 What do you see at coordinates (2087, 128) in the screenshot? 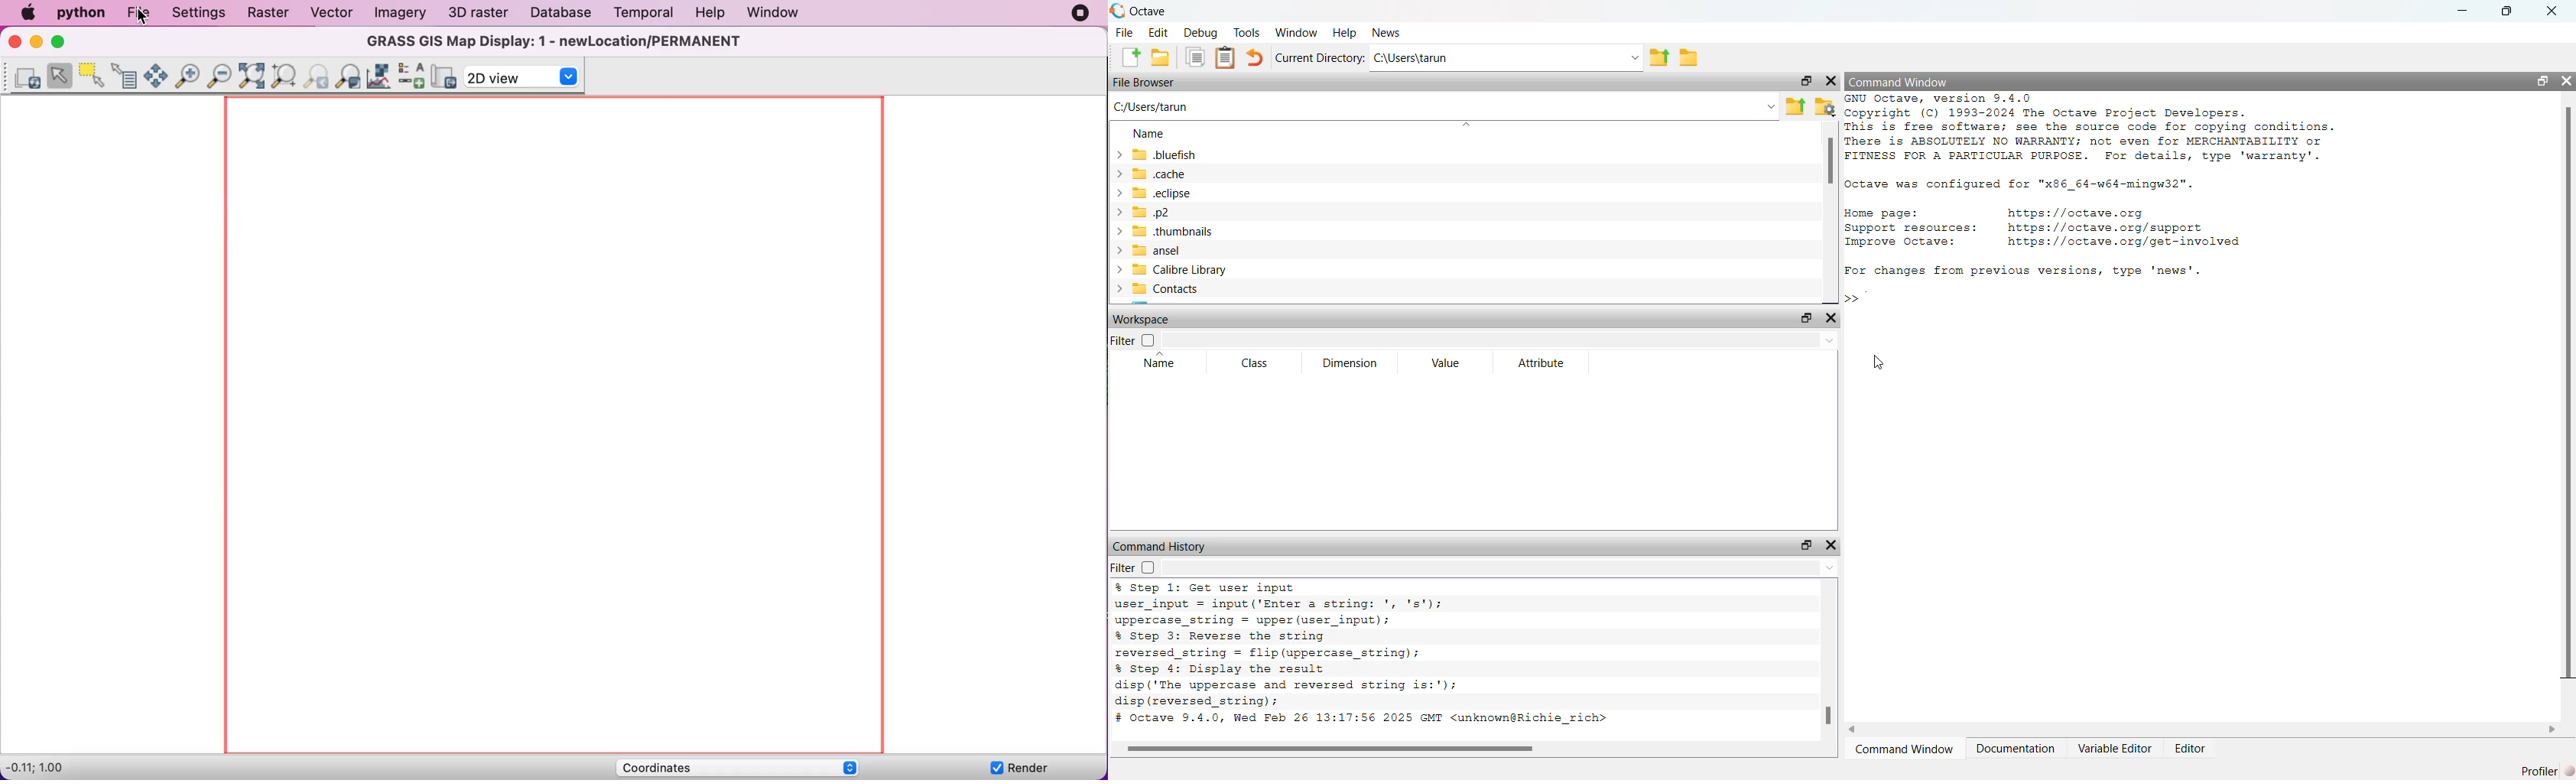
I see `details of octave version and copyright` at bounding box center [2087, 128].